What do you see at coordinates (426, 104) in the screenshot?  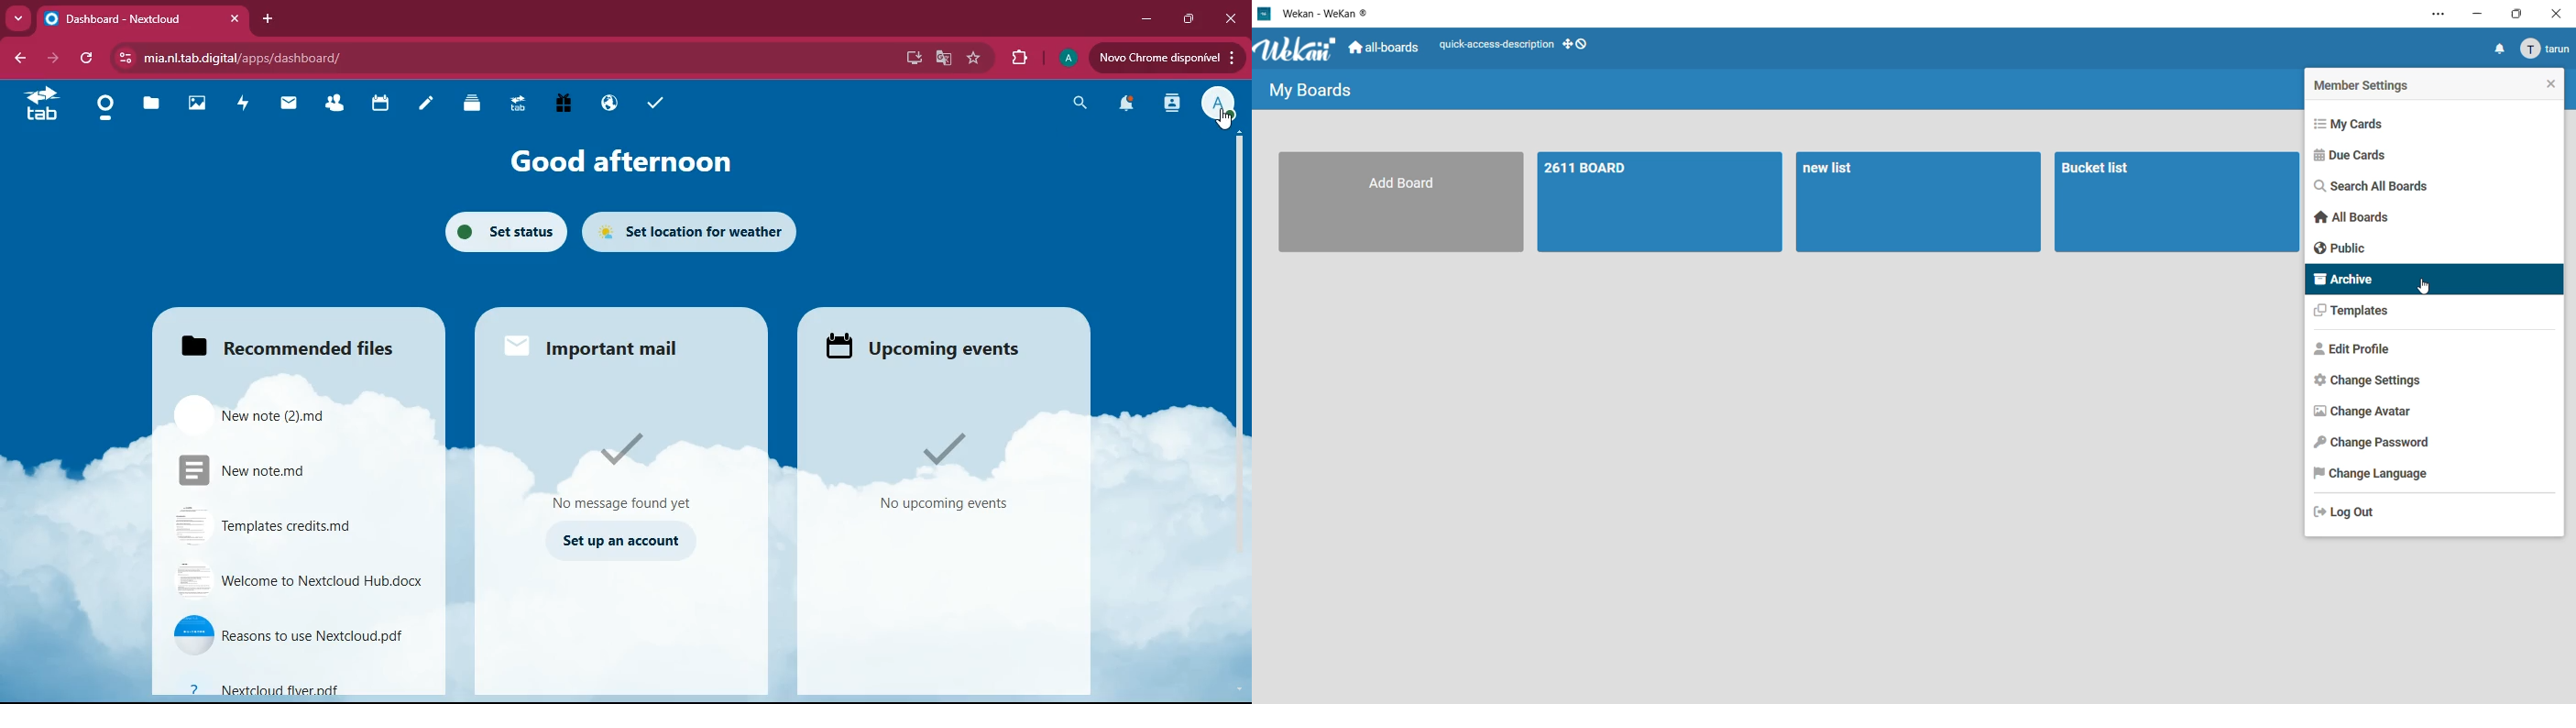 I see `notes` at bounding box center [426, 104].